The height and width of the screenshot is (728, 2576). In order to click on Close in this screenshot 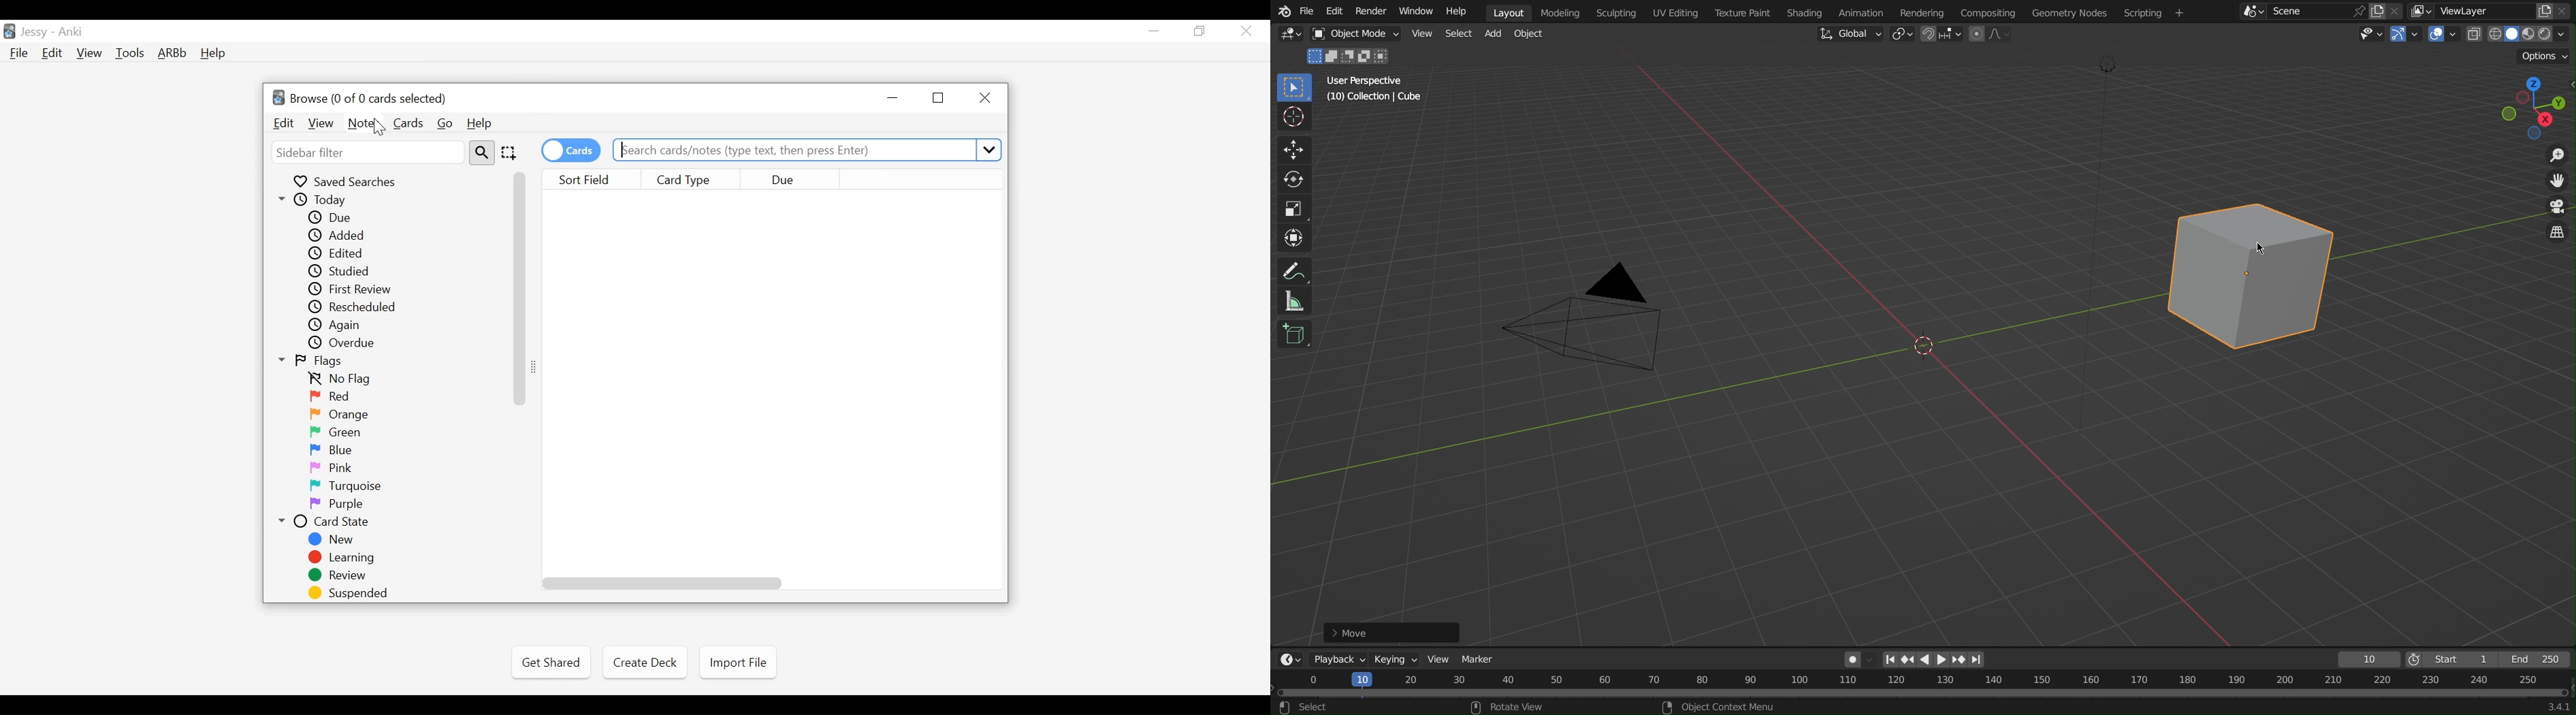, I will do `click(2566, 11)`.